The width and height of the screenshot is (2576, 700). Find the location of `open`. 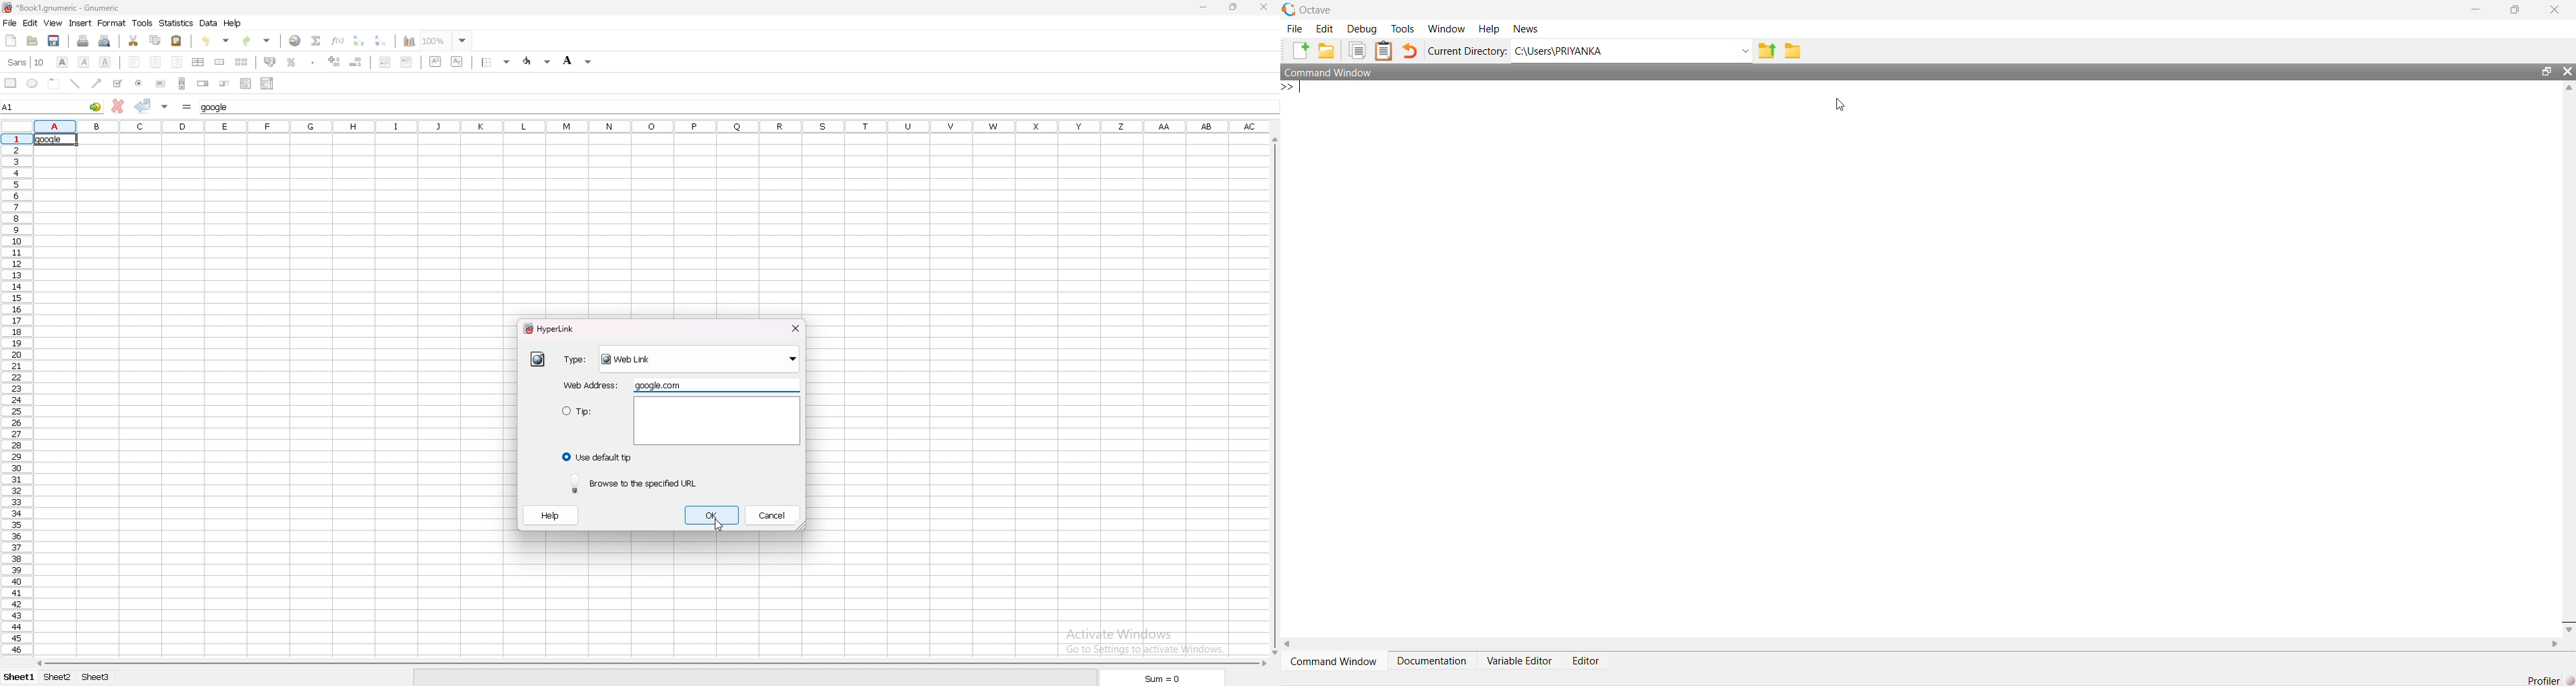

open is located at coordinates (34, 41).